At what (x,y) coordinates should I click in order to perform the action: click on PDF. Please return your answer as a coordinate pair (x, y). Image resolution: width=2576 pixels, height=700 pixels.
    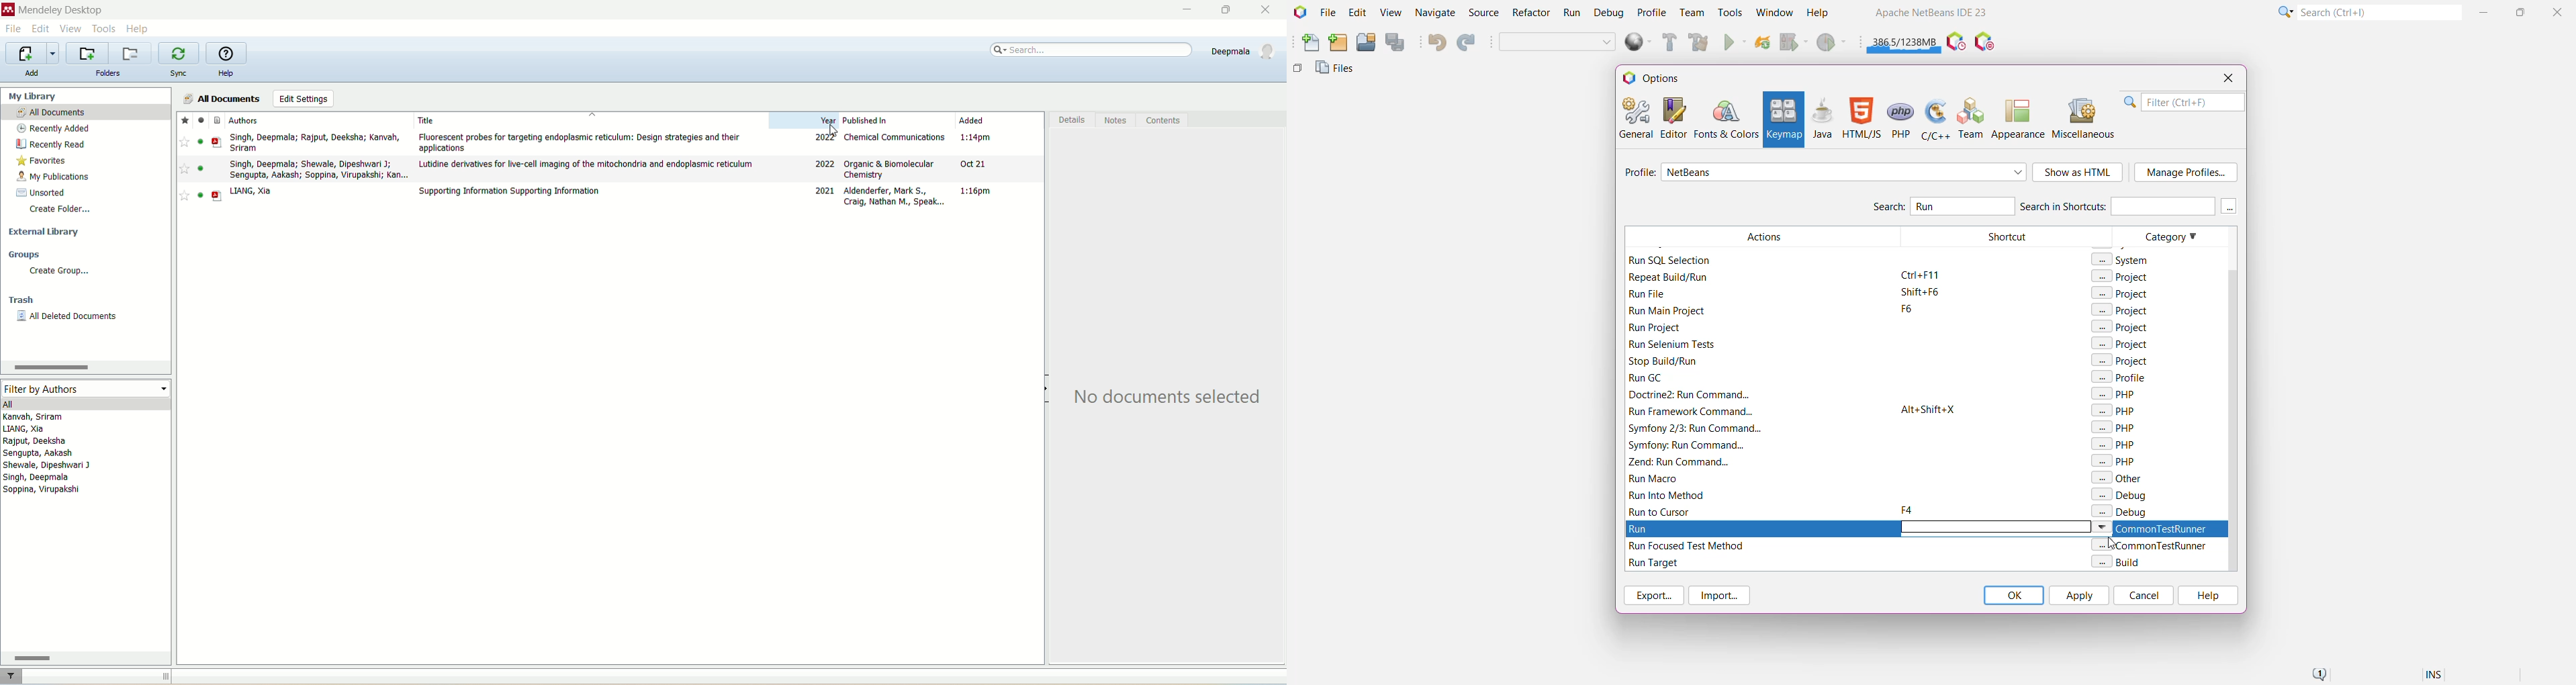
    Looking at the image, I should click on (217, 141).